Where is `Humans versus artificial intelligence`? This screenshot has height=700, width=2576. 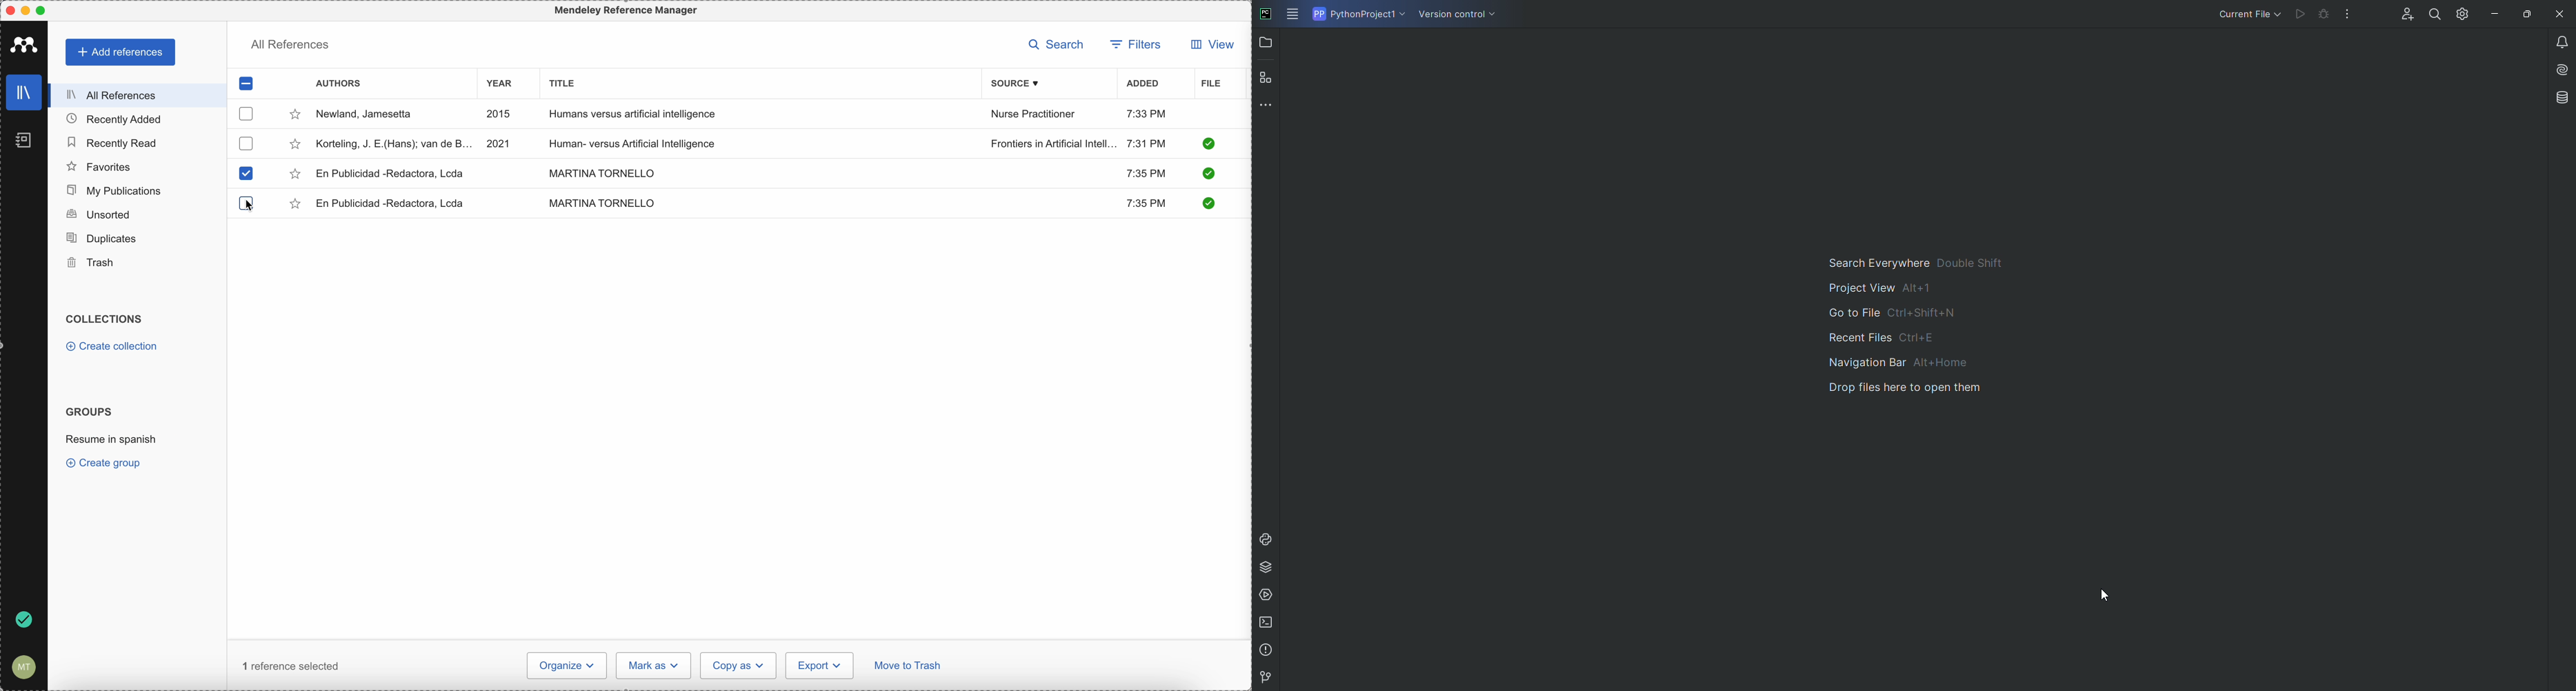 Humans versus artificial intelligence is located at coordinates (633, 115).